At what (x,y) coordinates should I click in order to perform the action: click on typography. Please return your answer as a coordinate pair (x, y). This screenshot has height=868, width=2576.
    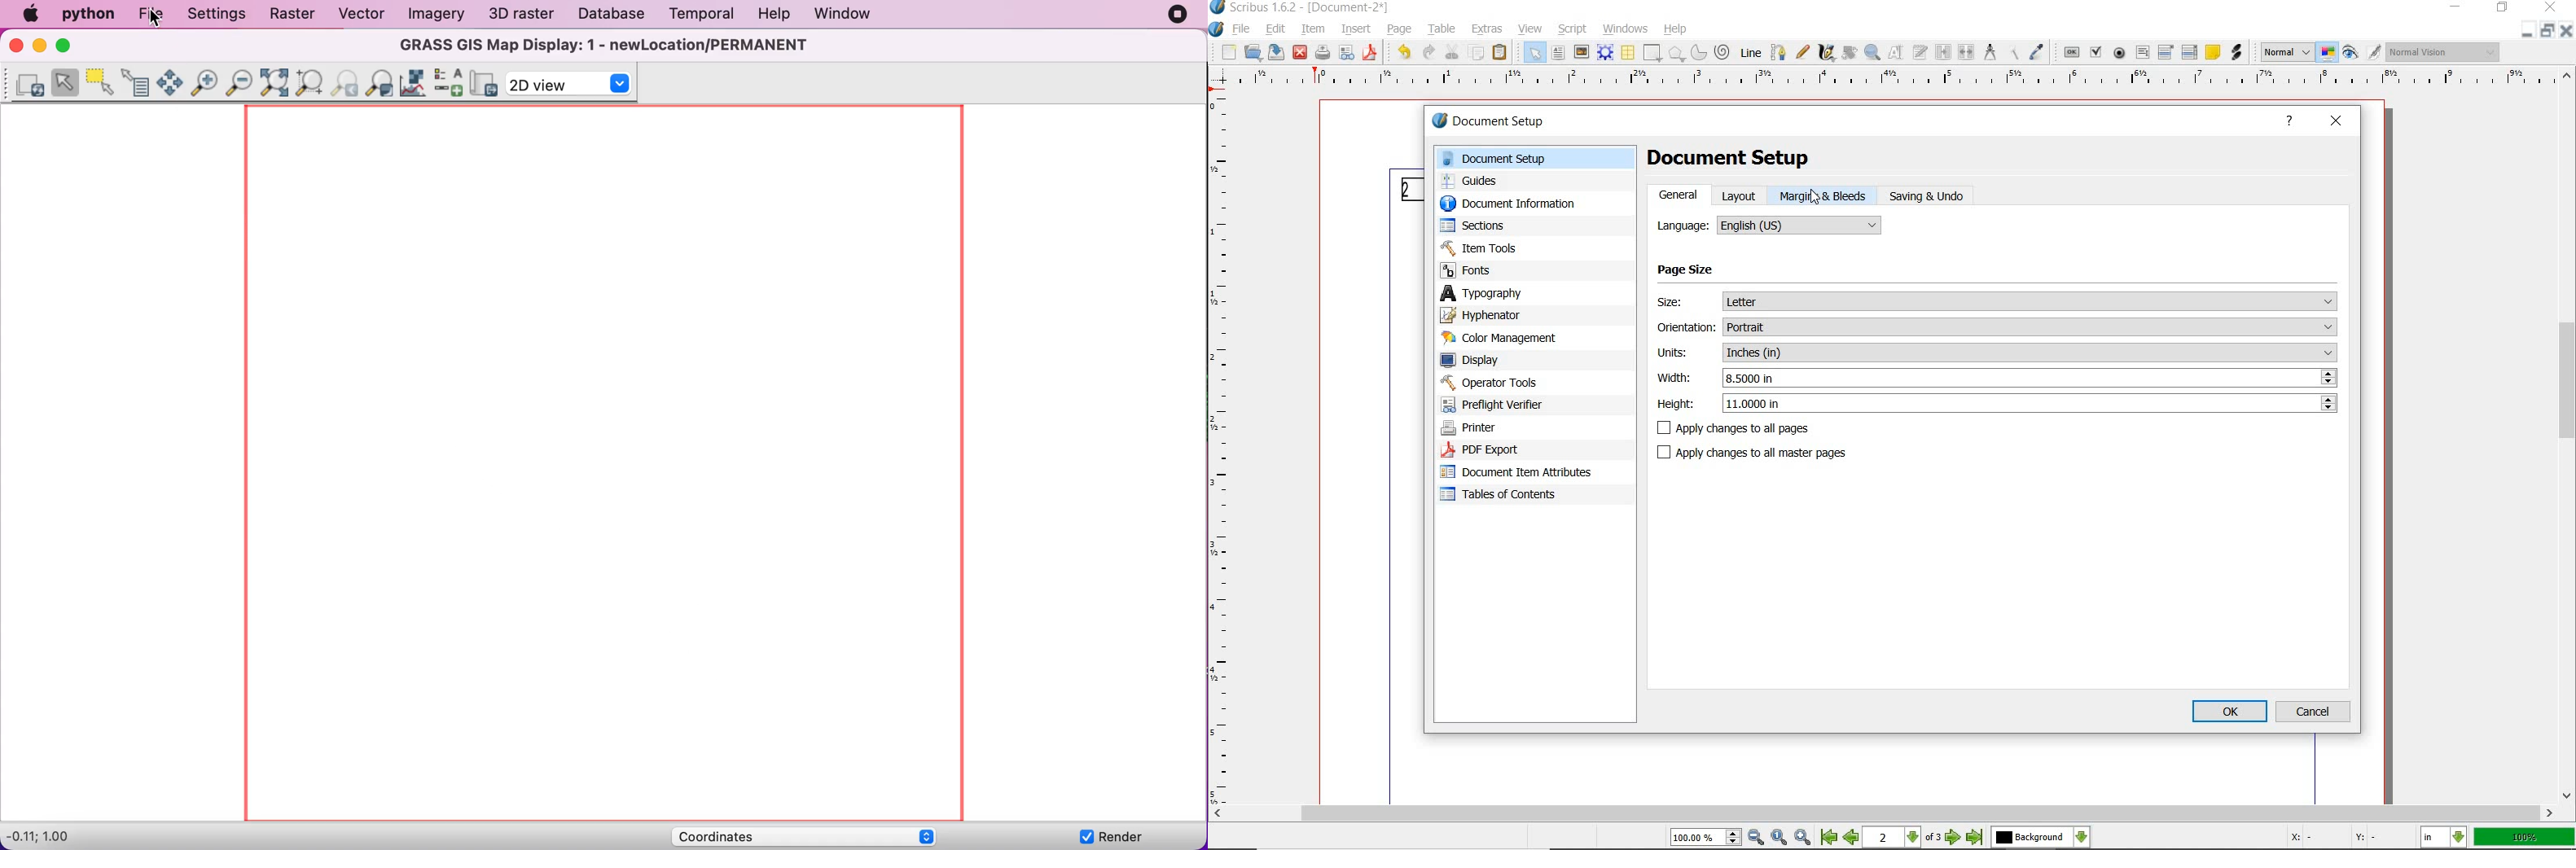
    Looking at the image, I should click on (1535, 295).